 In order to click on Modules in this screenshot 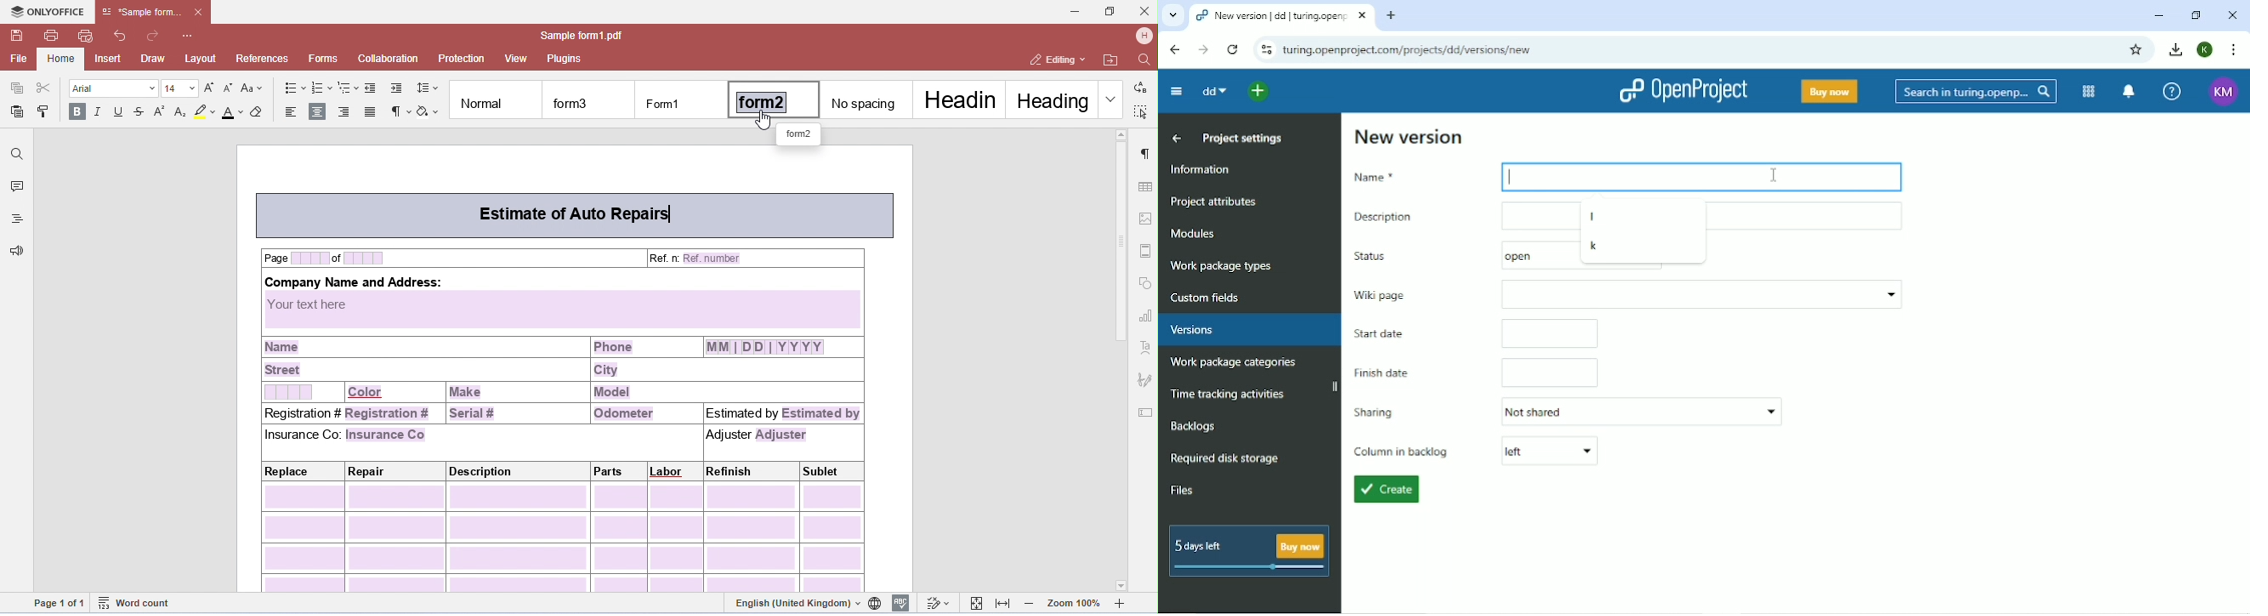, I will do `click(2088, 91)`.